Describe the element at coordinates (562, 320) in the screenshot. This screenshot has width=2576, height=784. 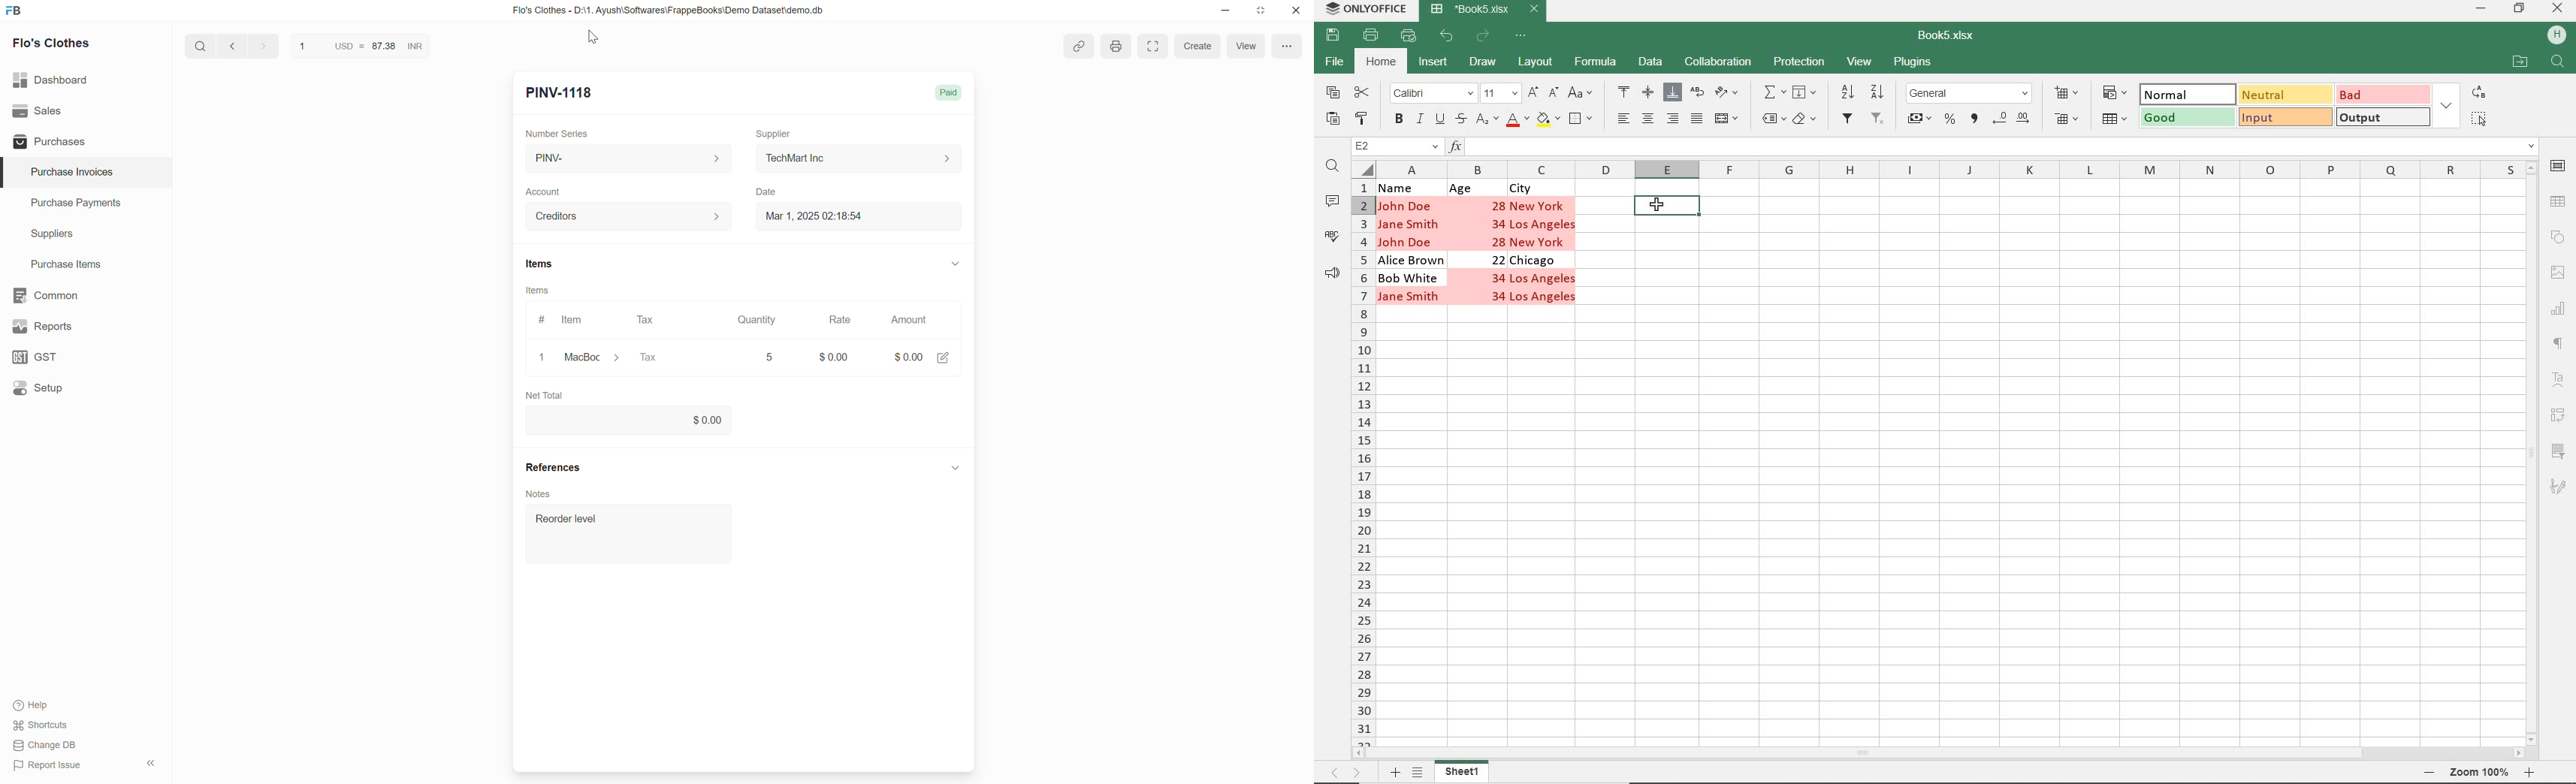
I see `# Item` at that location.